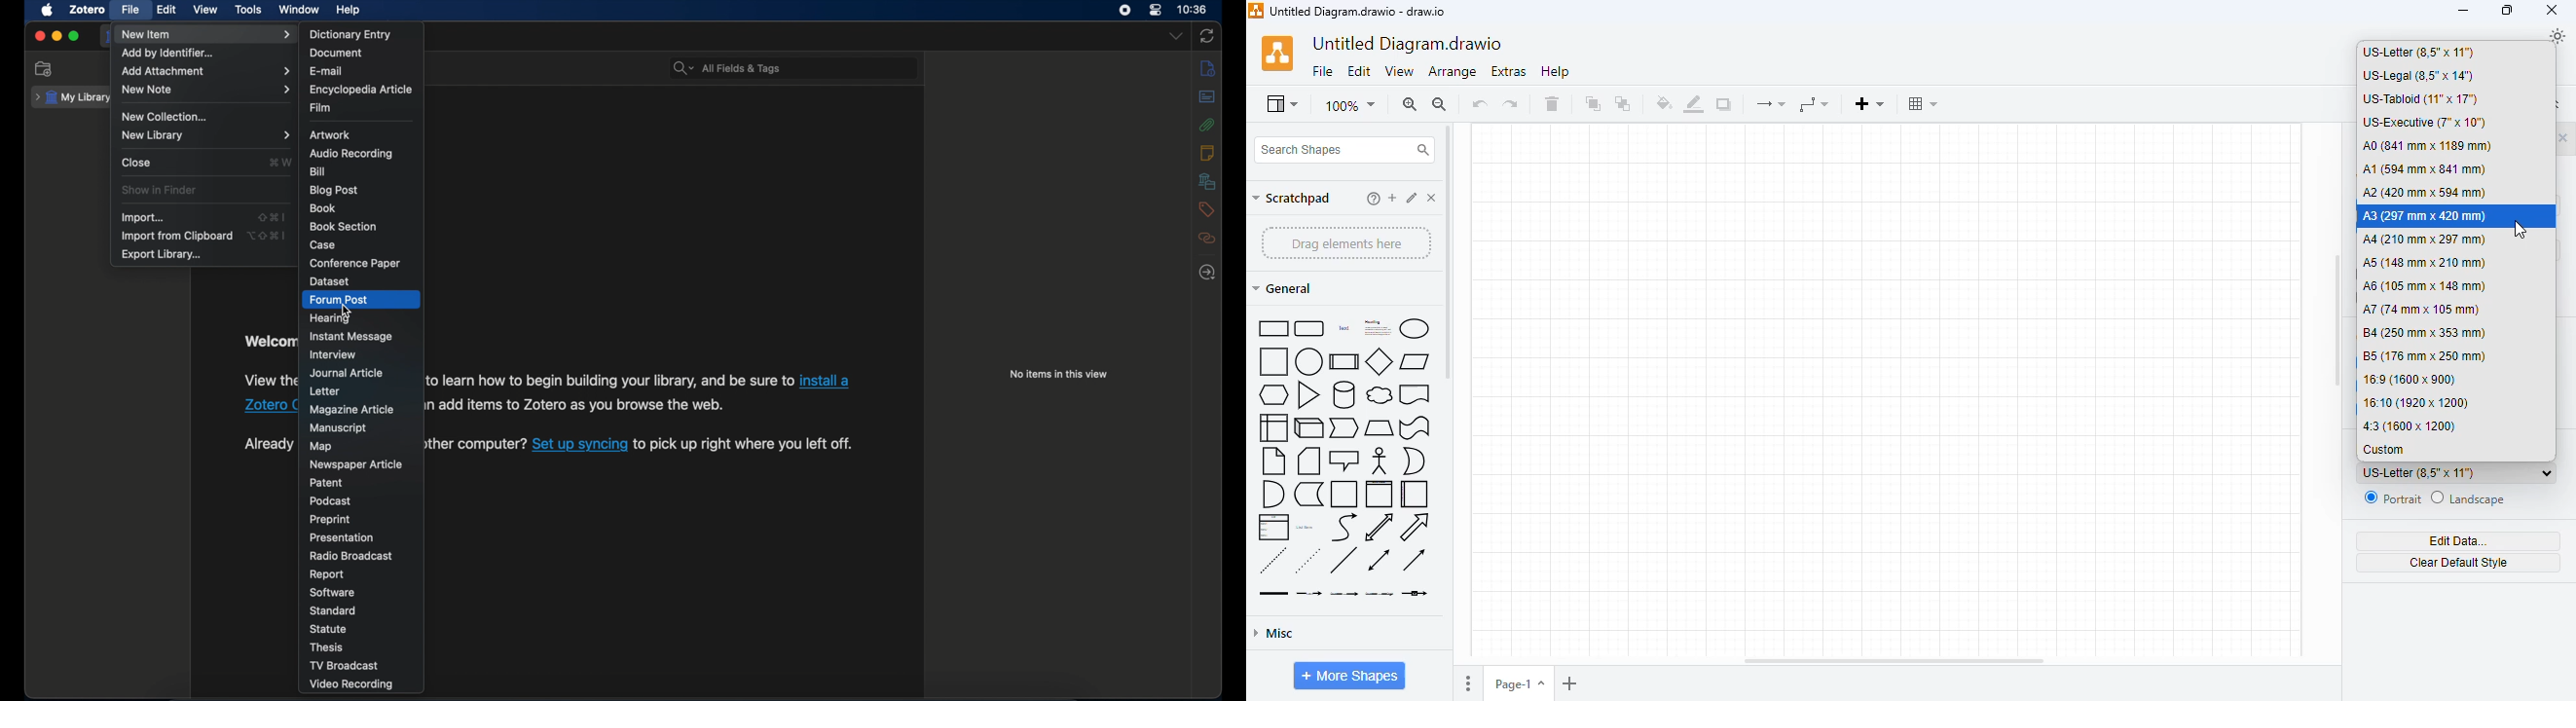 Image resolution: width=2576 pixels, height=728 pixels. I want to click on import from clipboard, so click(177, 236).